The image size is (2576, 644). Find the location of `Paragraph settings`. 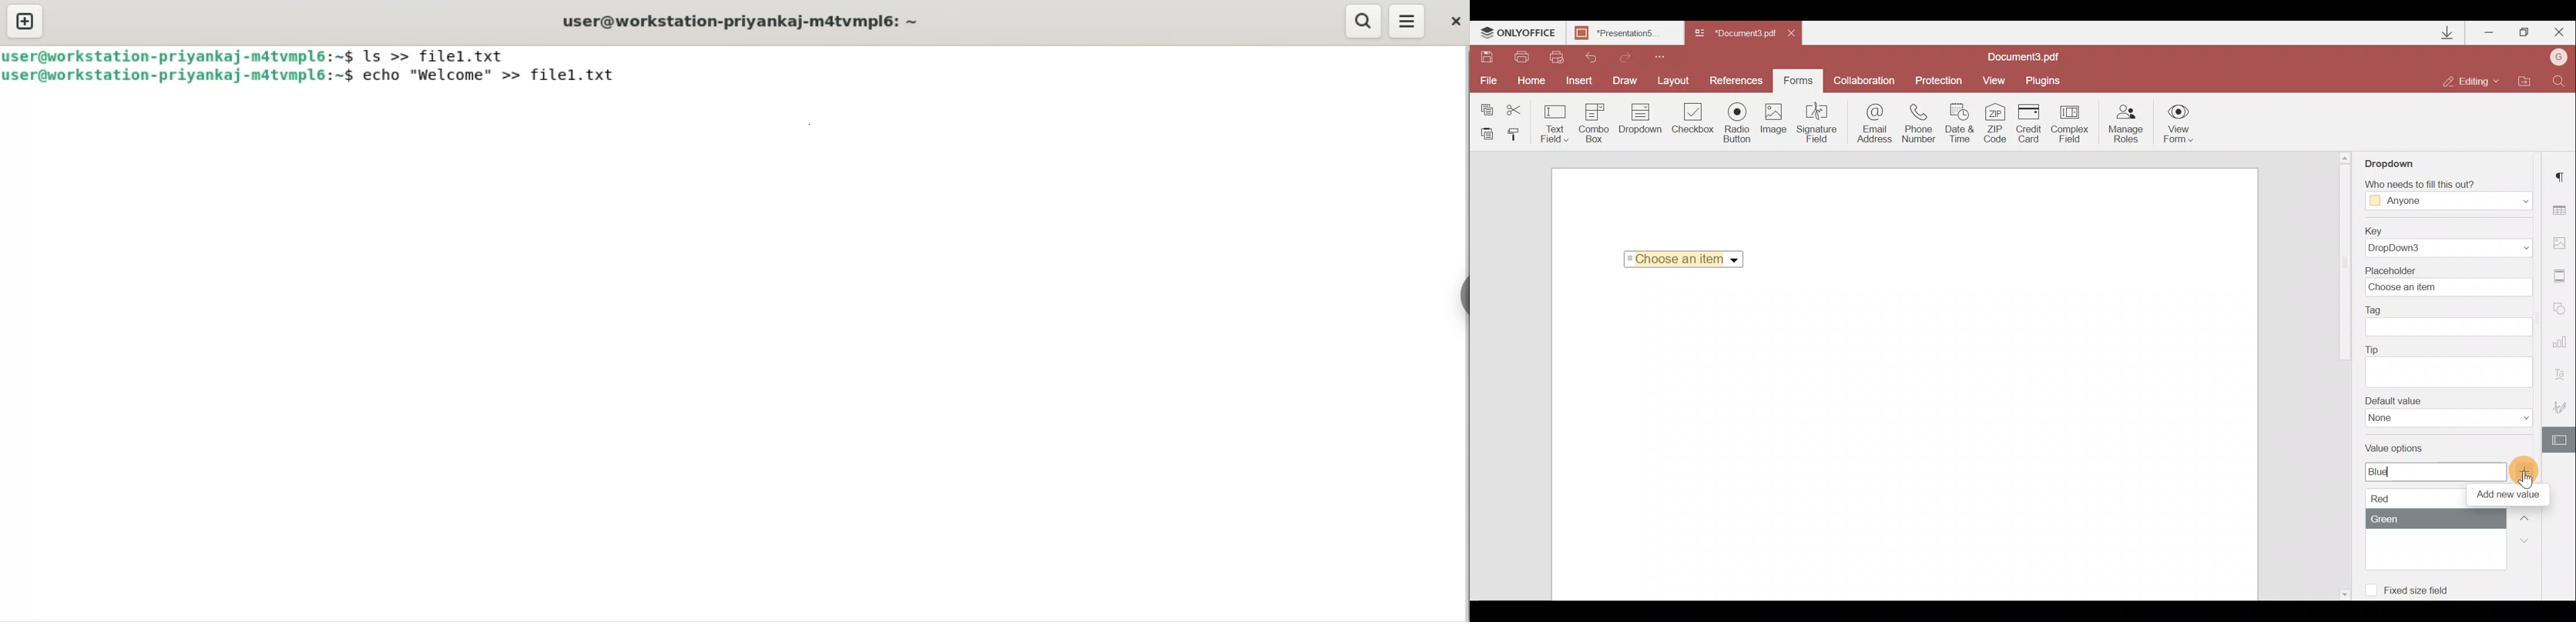

Paragraph settings is located at coordinates (2564, 176).